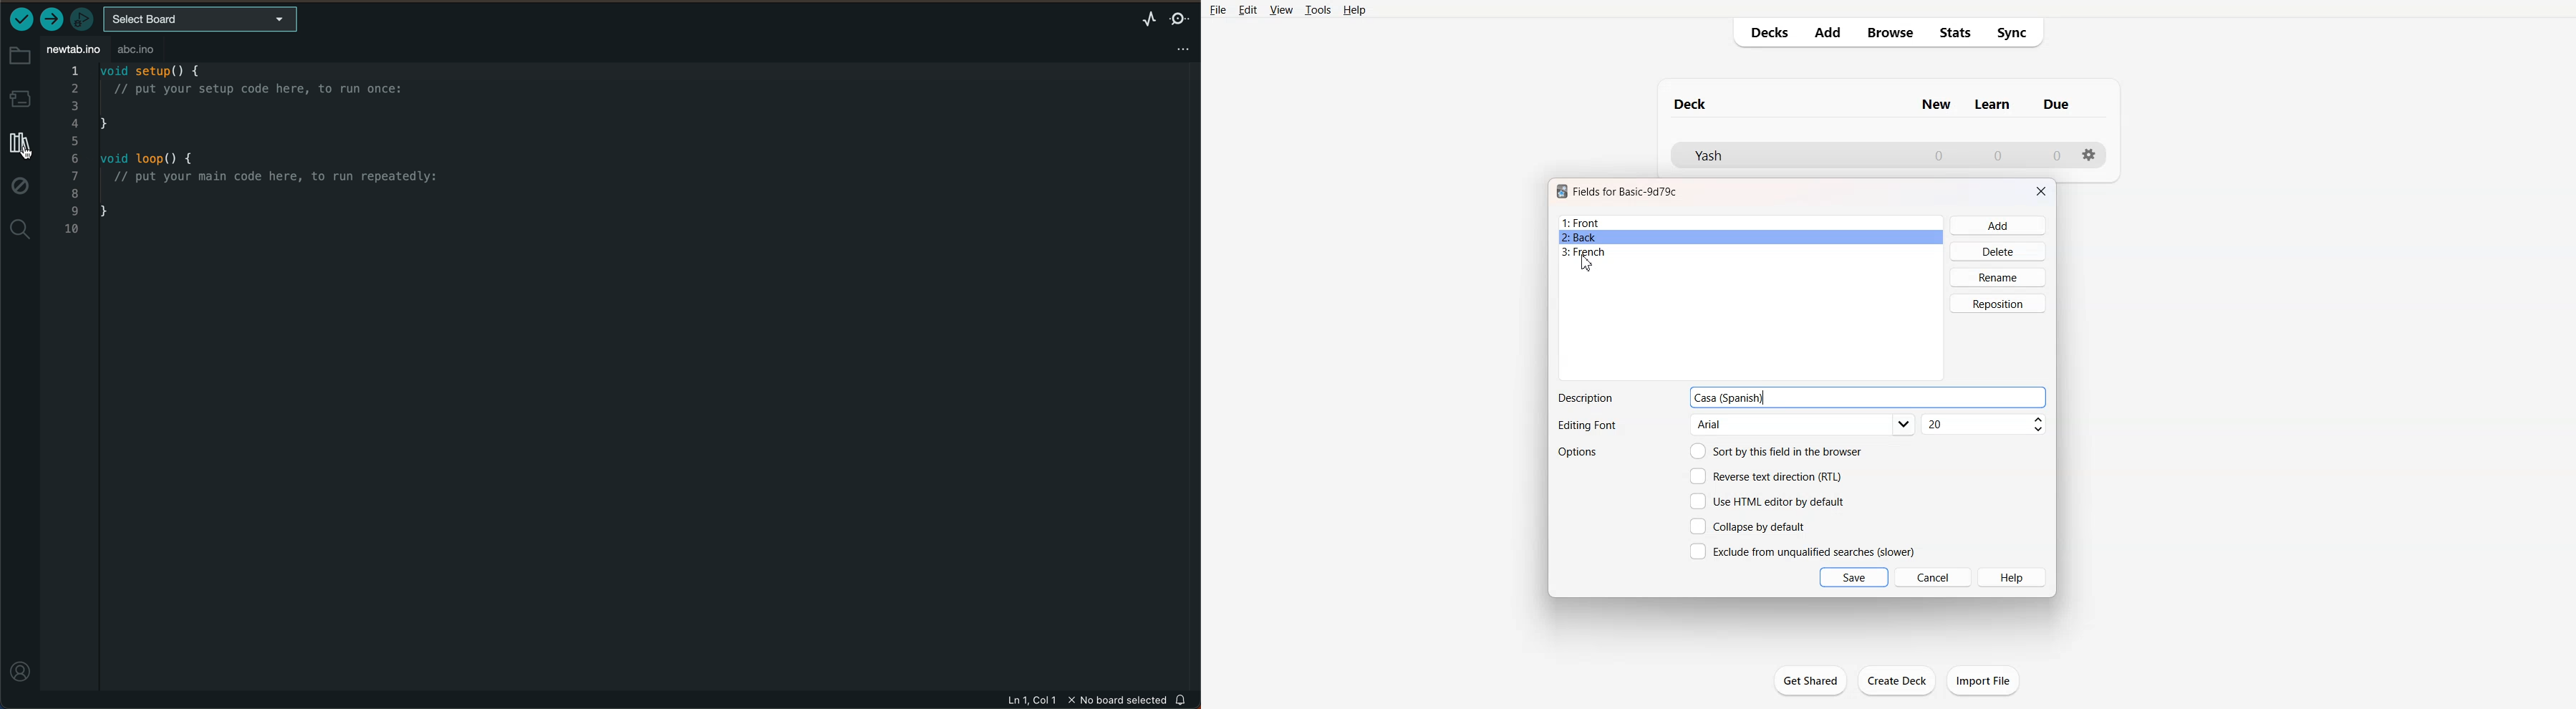  I want to click on Stats, so click(1956, 33).